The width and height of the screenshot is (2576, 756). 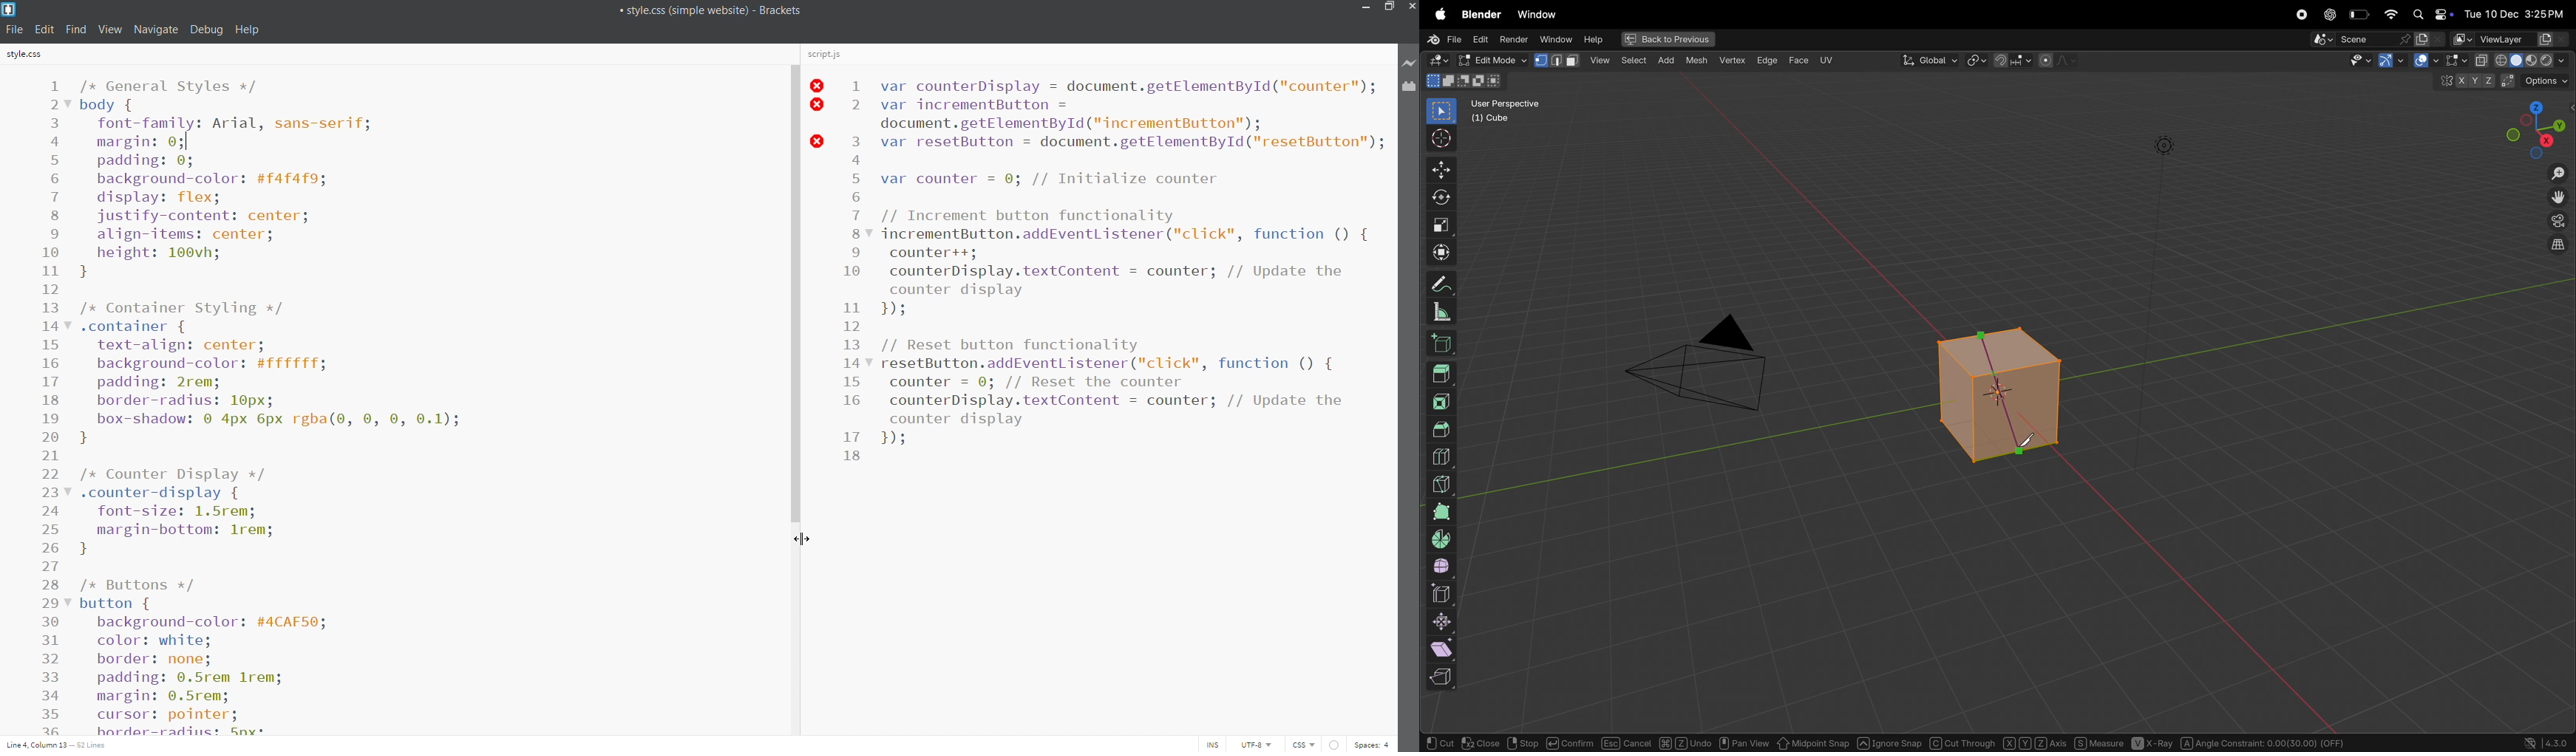 What do you see at coordinates (796, 399) in the screenshot?
I see `scroll bar` at bounding box center [796, 399].